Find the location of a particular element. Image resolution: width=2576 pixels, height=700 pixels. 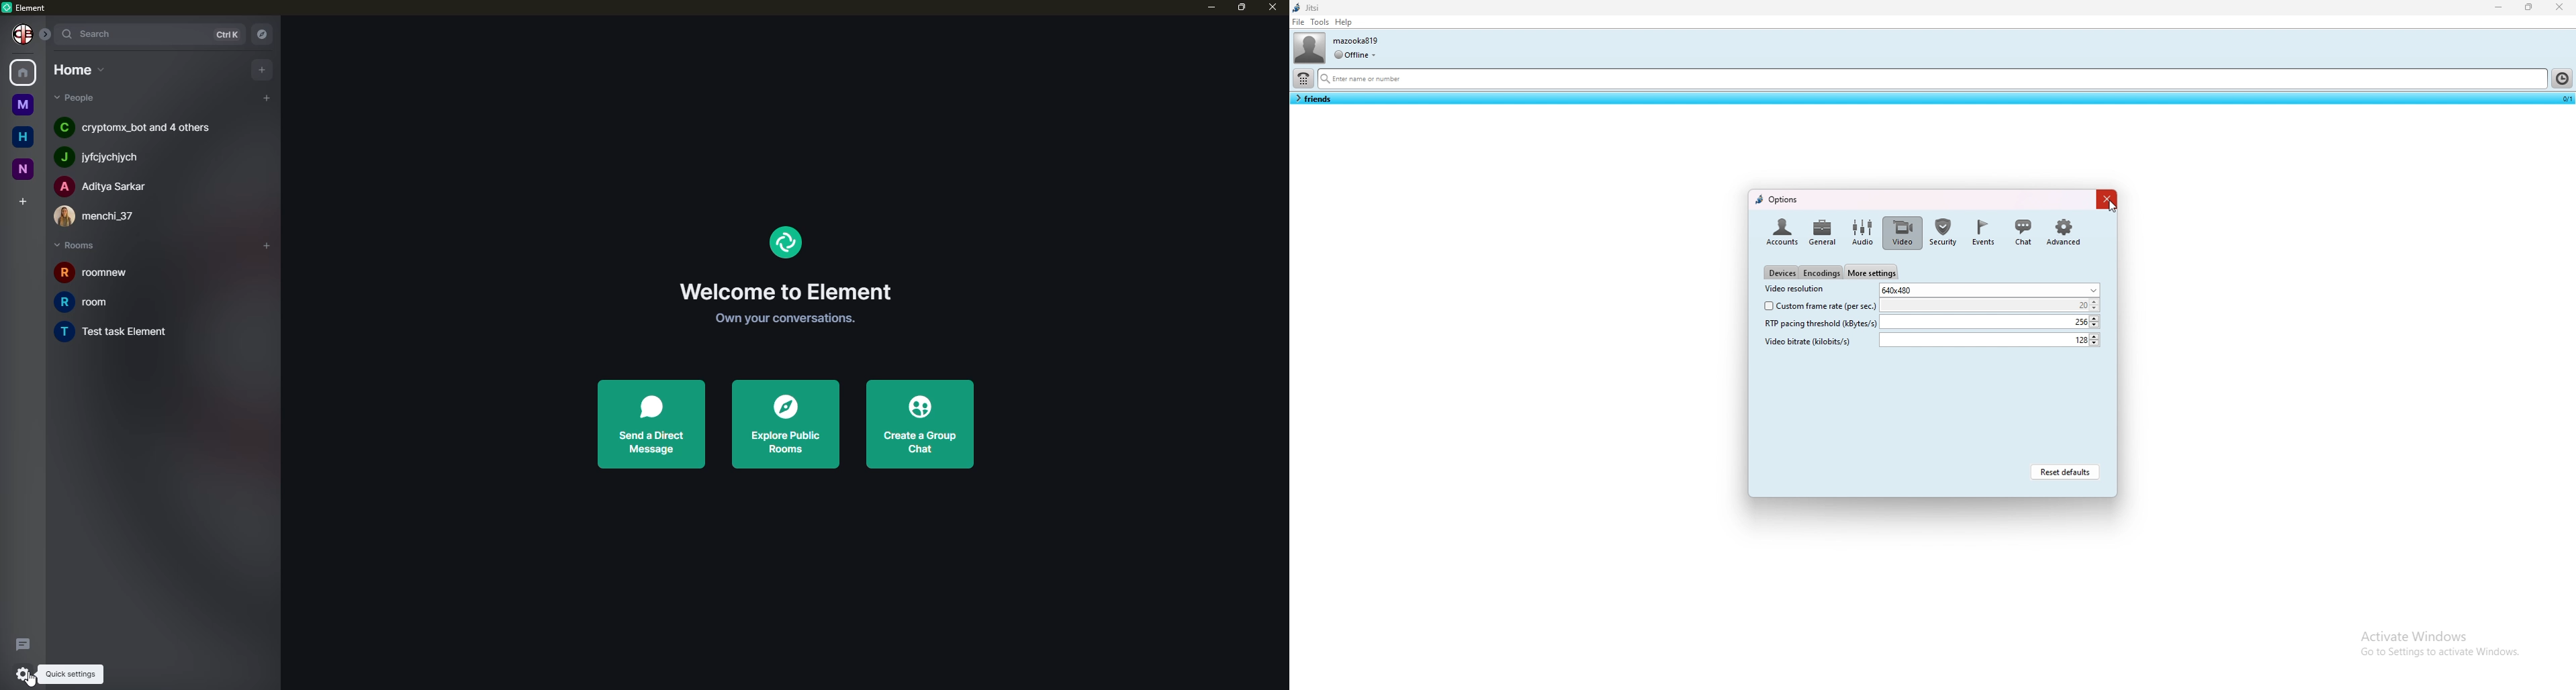

minimize is located at coordinates (1203, 8).